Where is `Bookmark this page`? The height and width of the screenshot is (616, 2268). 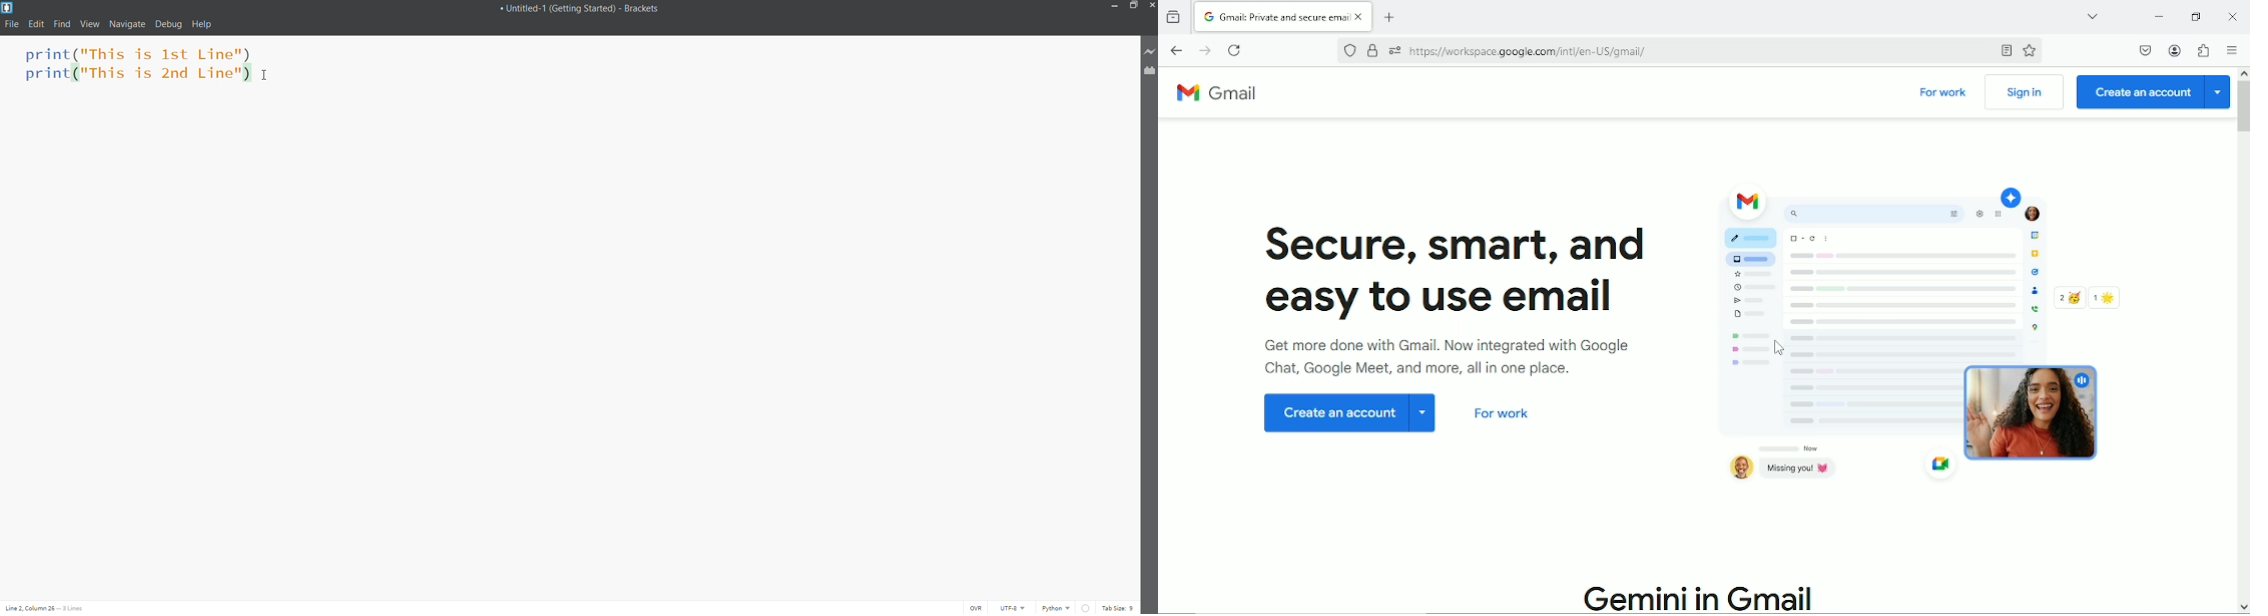
Bookmark this page is located at coordinates (2029, 52).